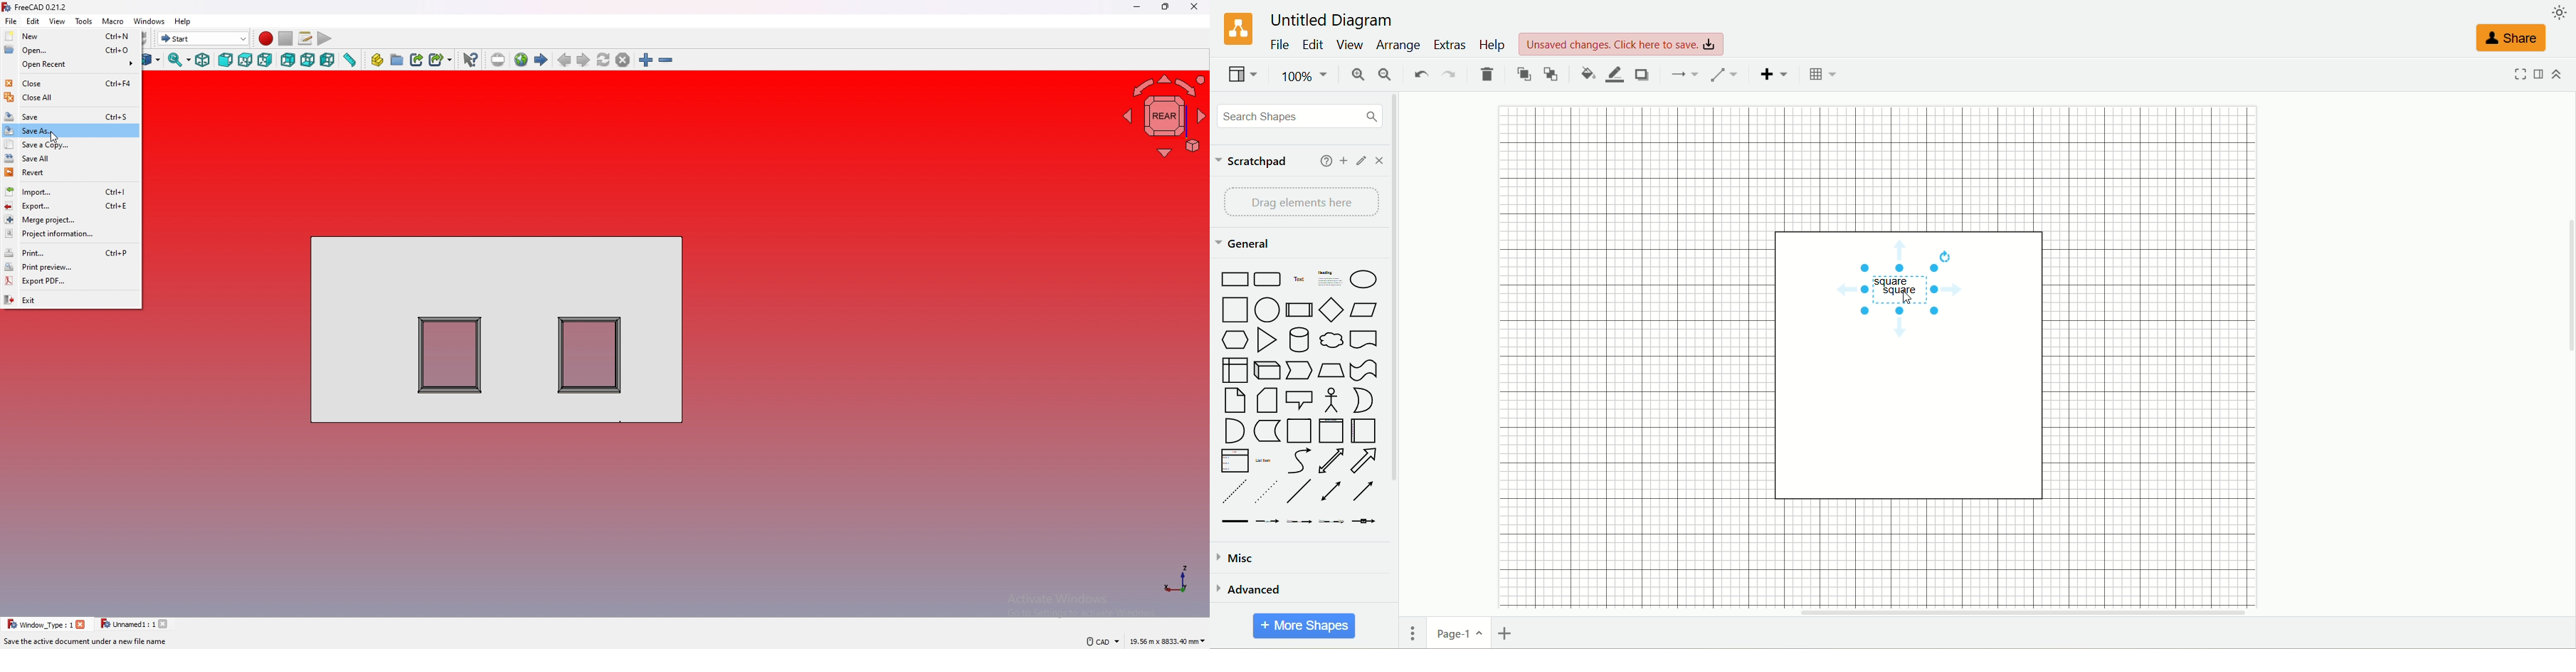 This screenshot has width=2576, height=672. I want to click on share, so click(2509, 37).